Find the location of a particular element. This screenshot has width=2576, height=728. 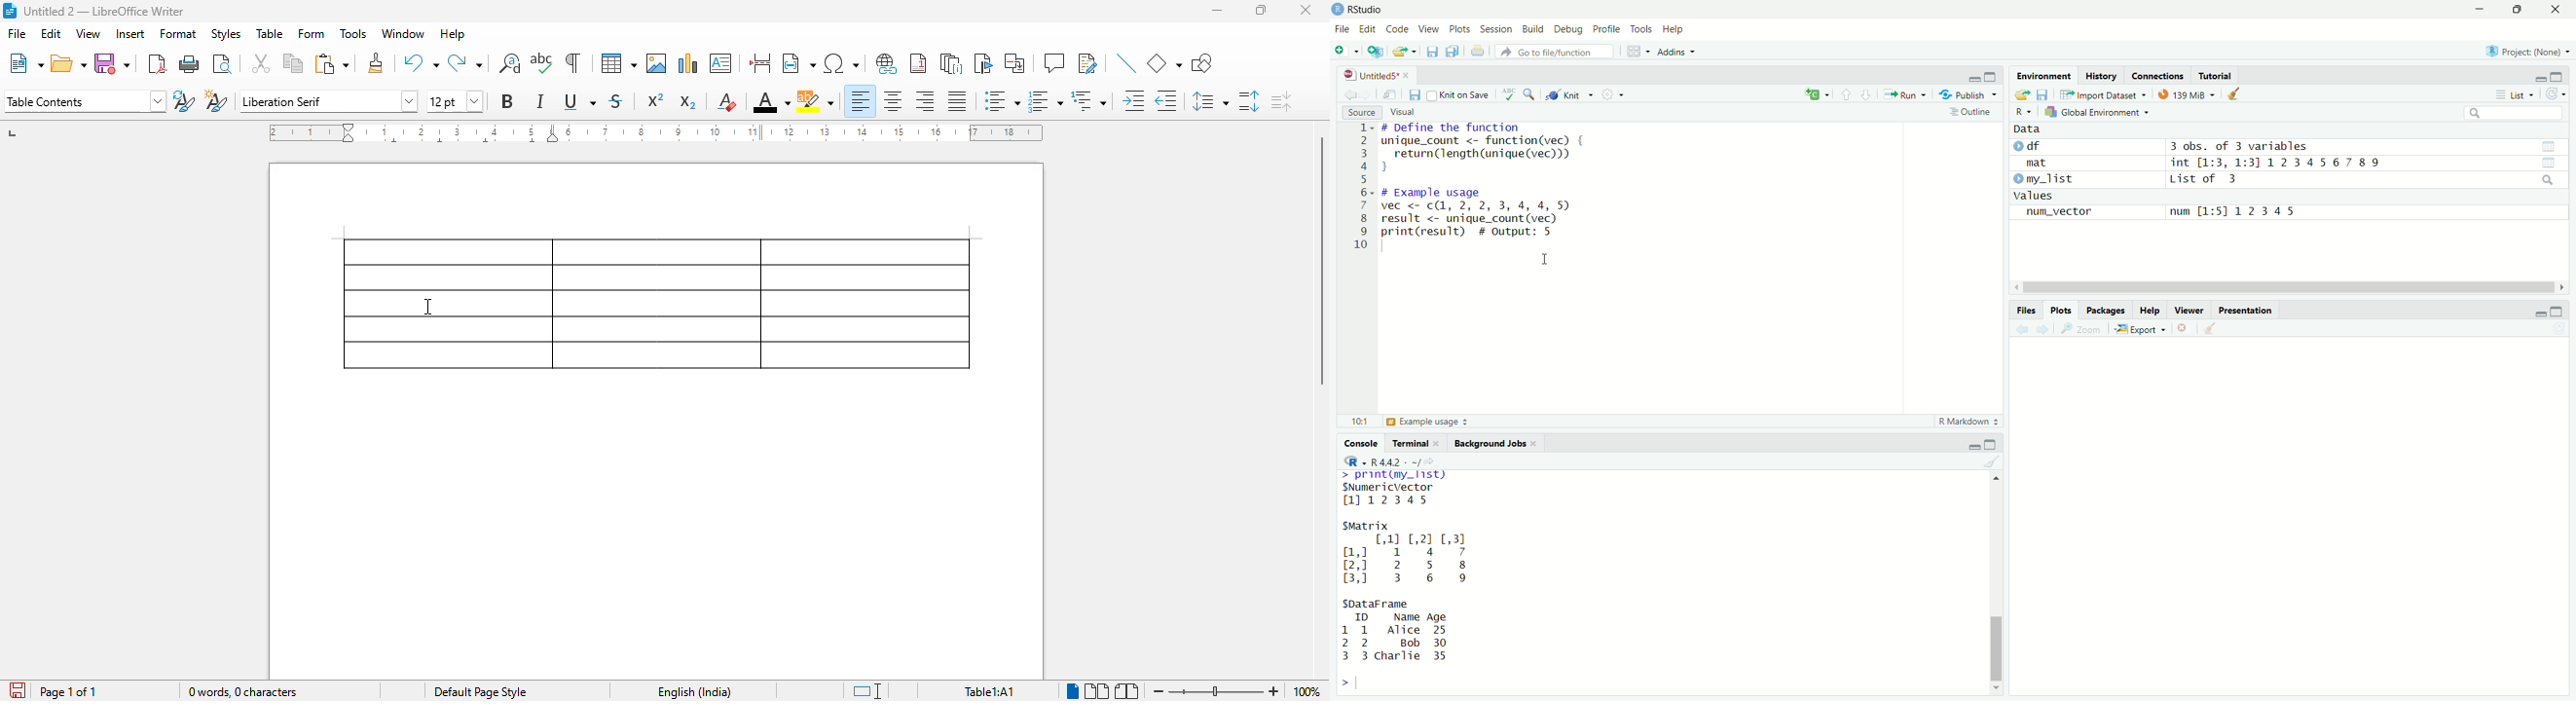

Packages is located at coordinates (2104, 310).